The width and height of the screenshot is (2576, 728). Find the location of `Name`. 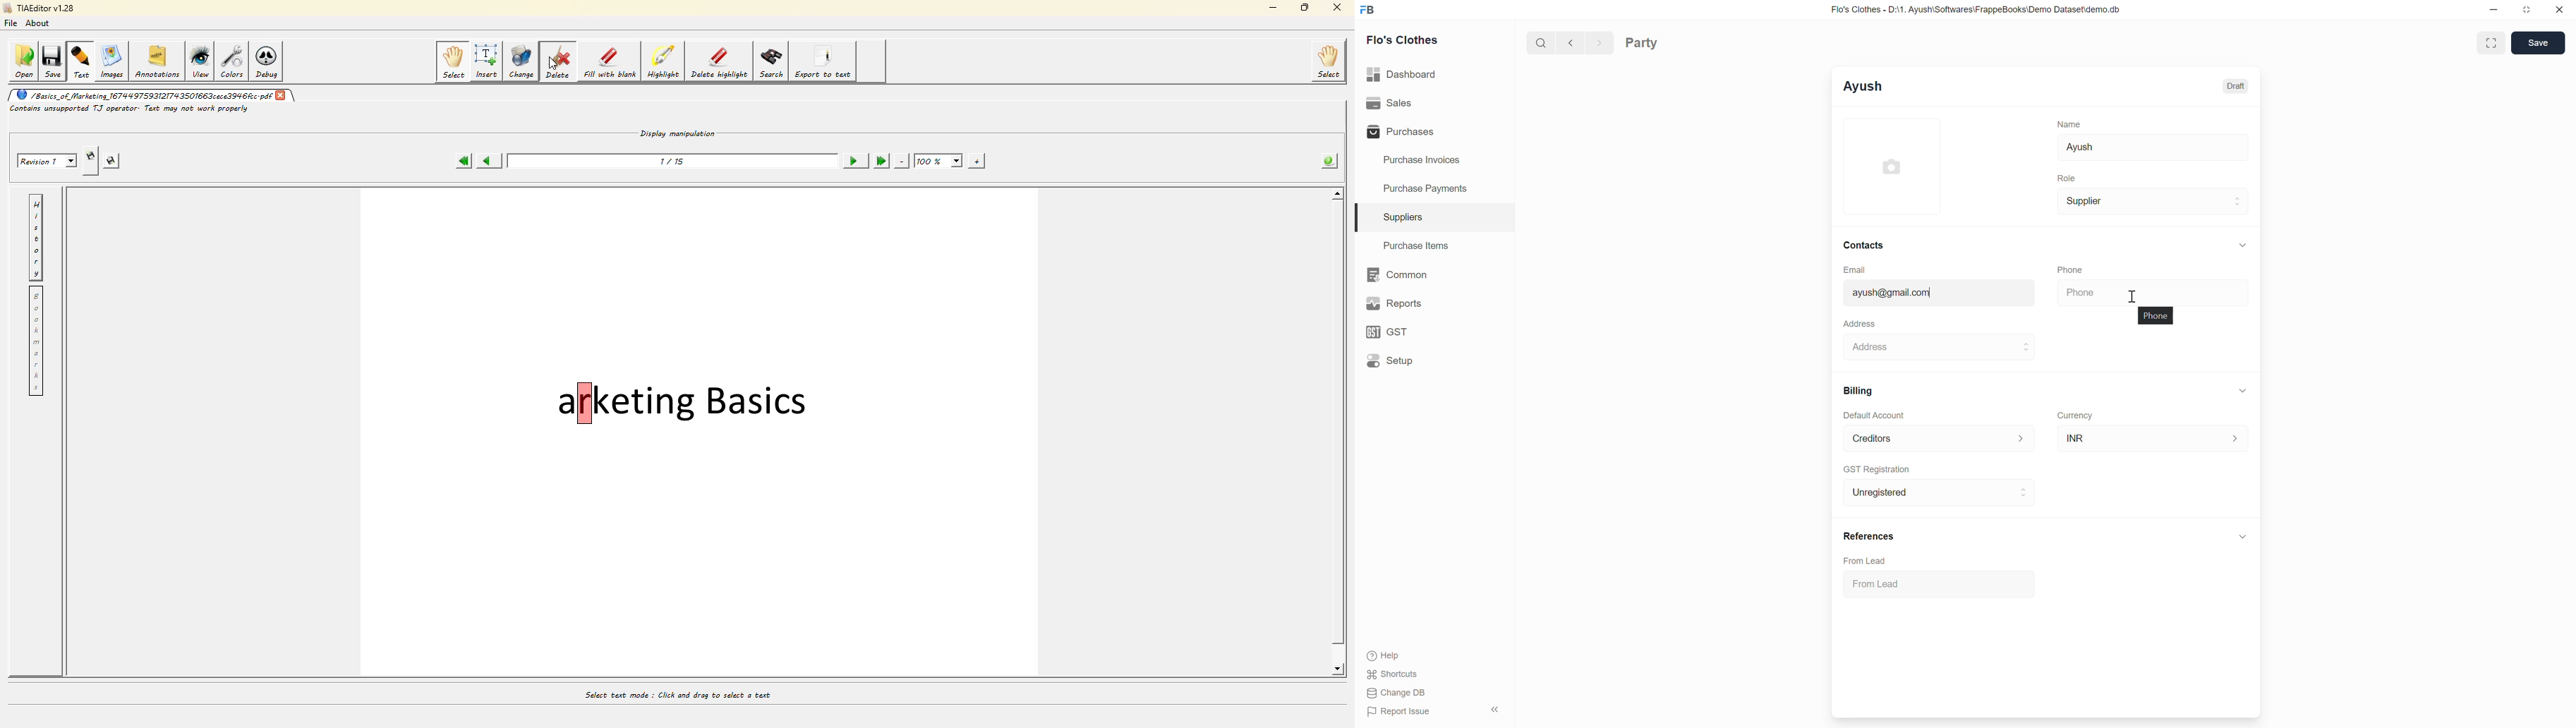

Name is located at coordinates (2069, 124).